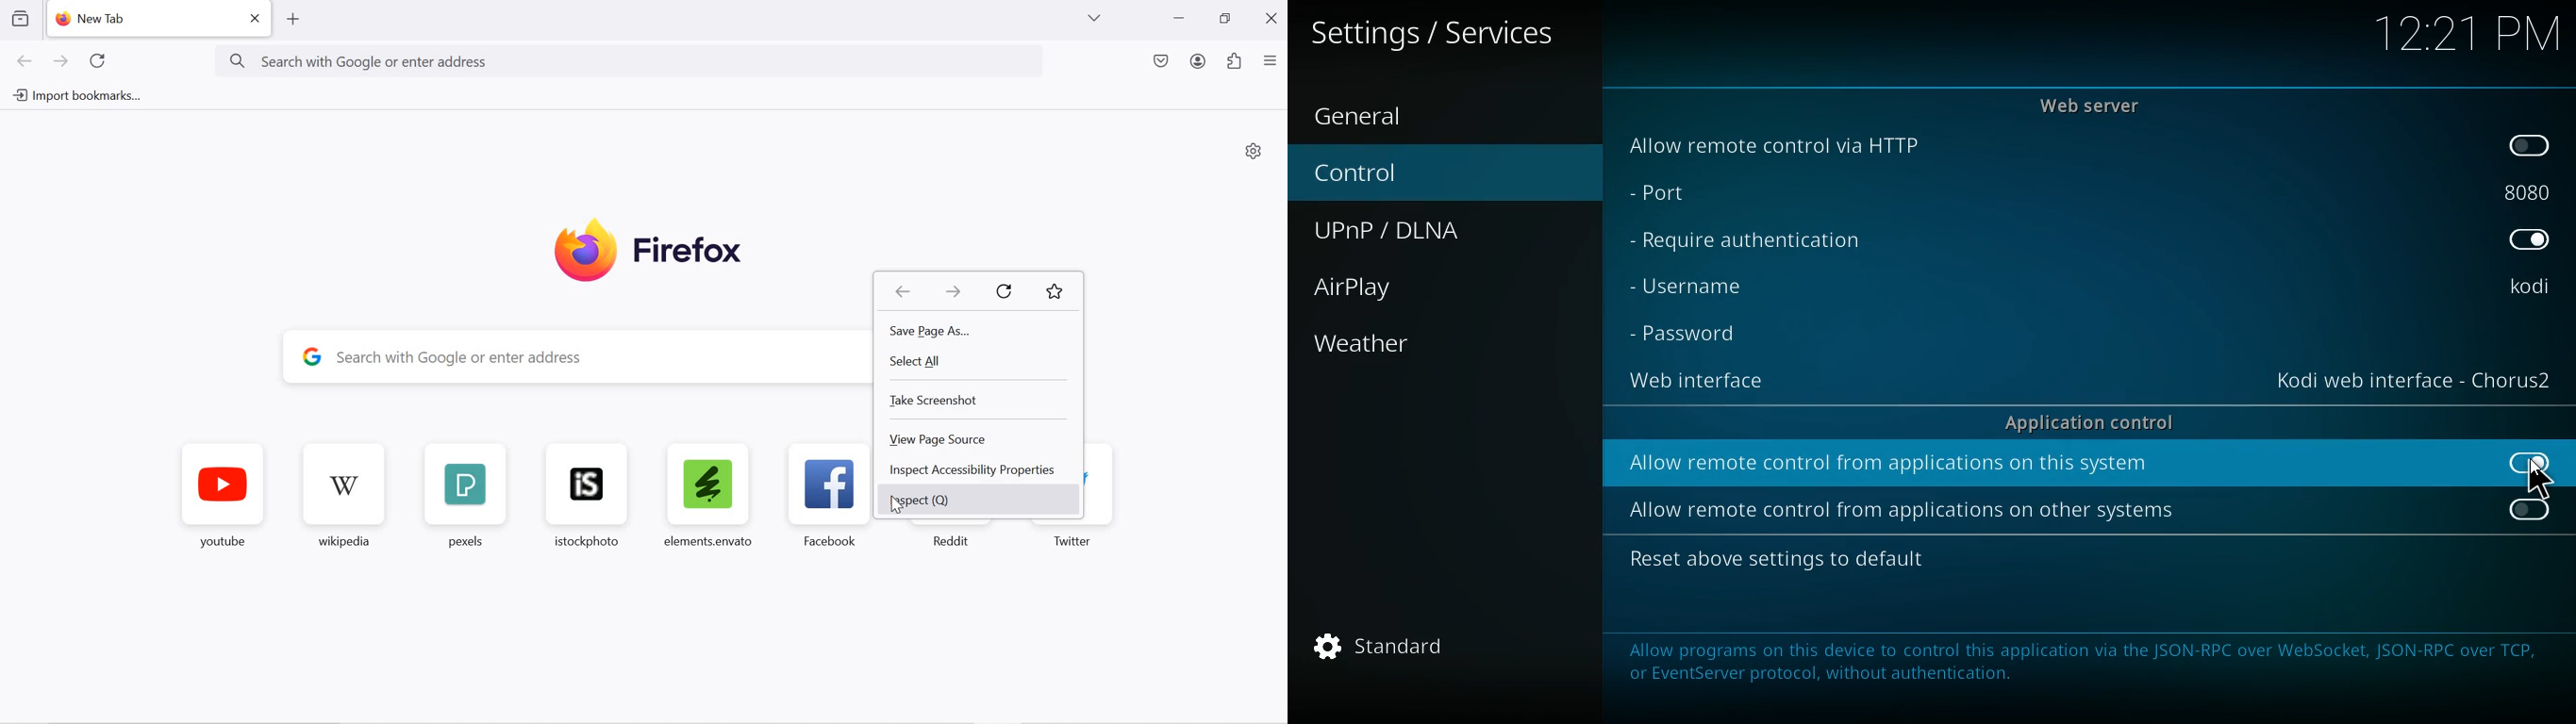  I want to click on allow remote control via http, so click(1778, 144).